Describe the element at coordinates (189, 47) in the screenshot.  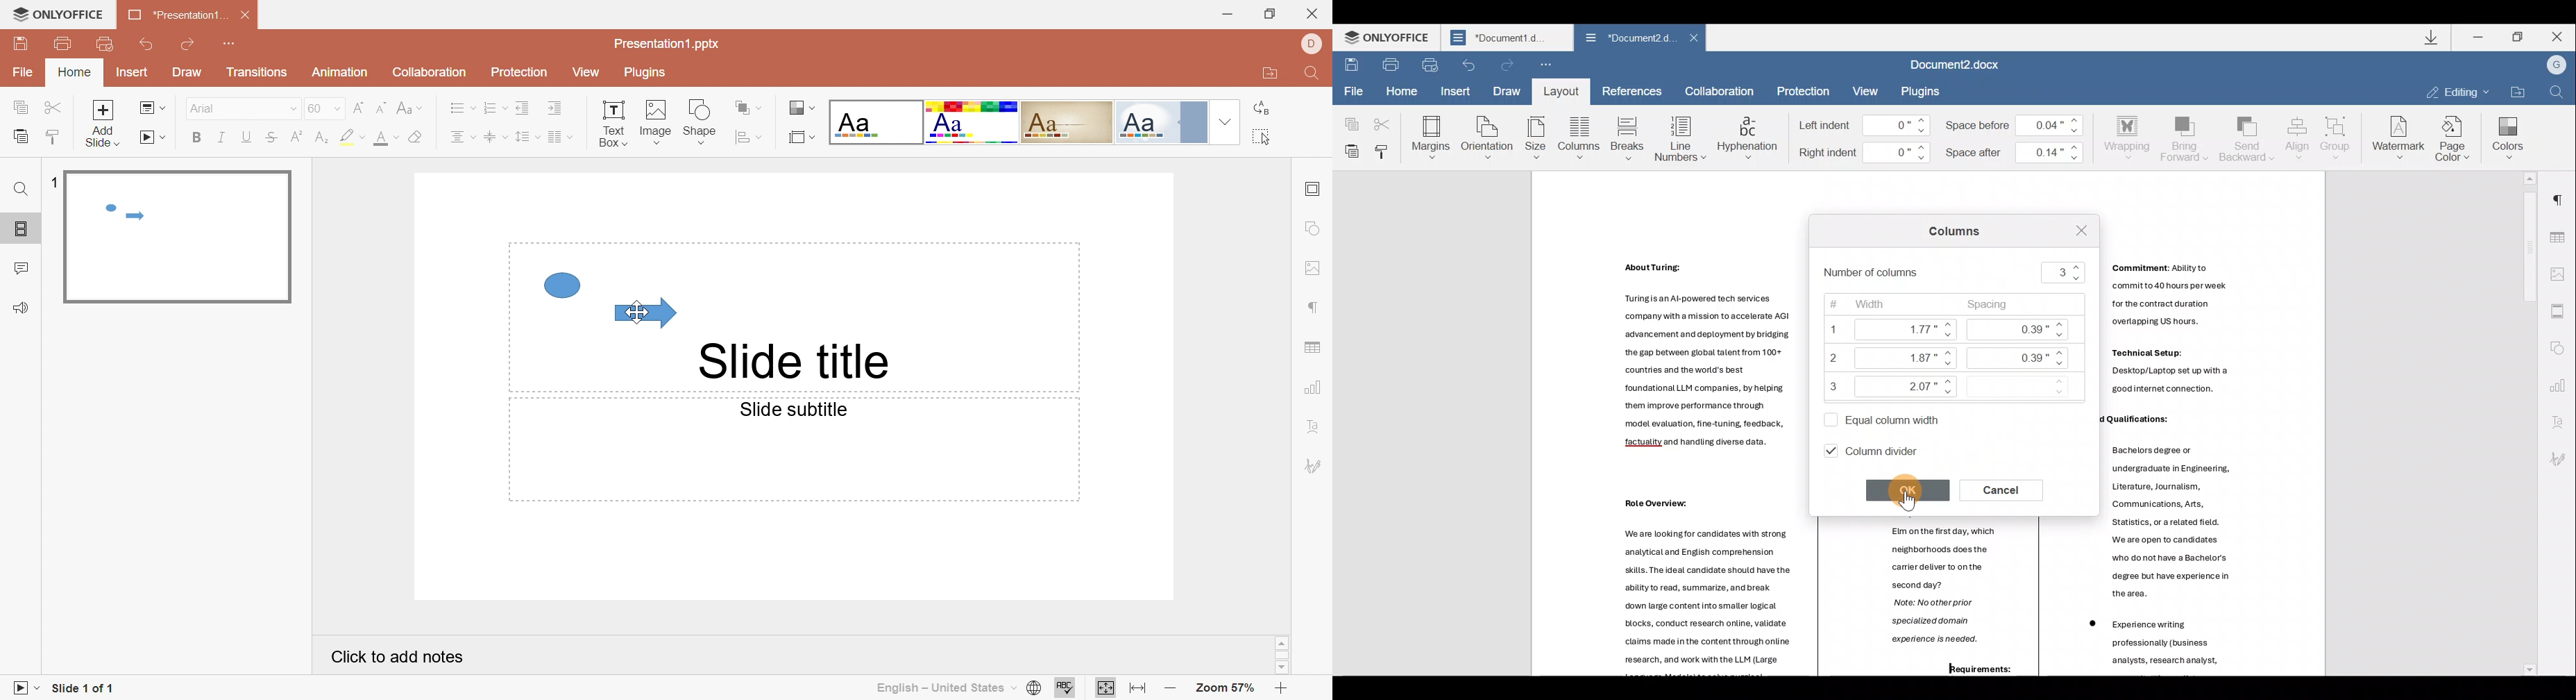
I see `Redo` at that location.